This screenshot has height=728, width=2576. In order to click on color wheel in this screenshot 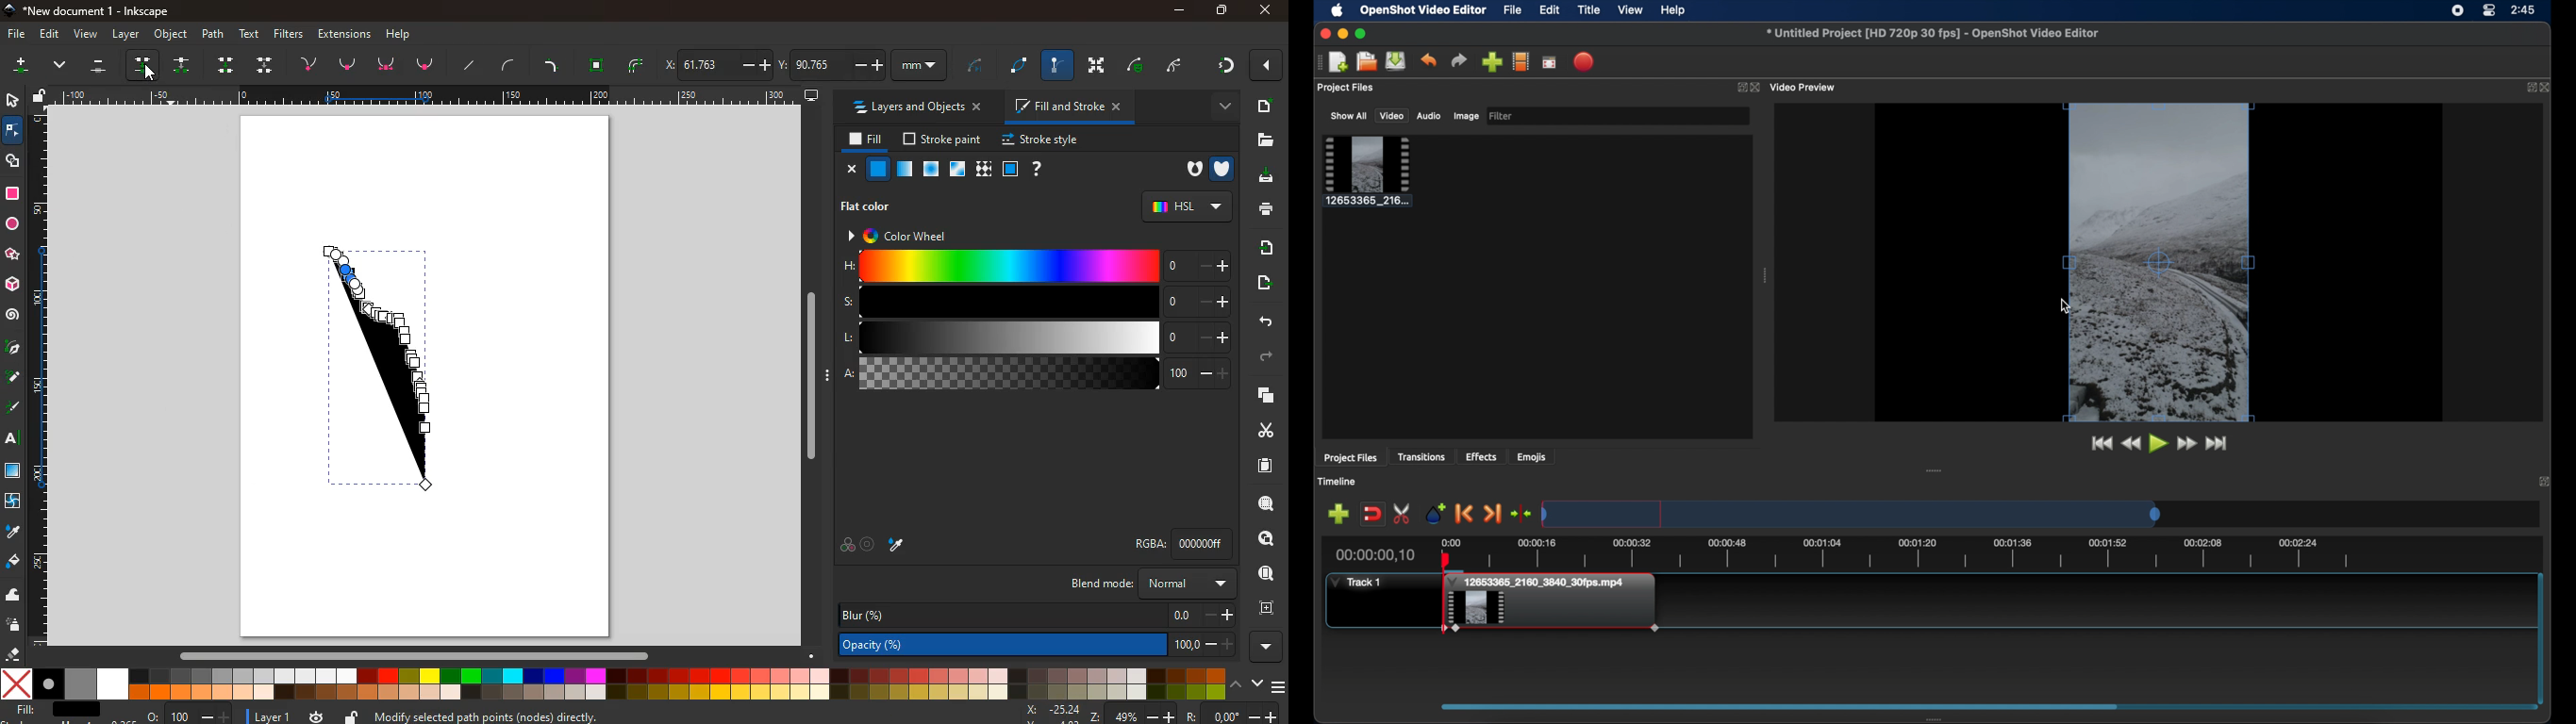, I will do `click(908, 235)`.